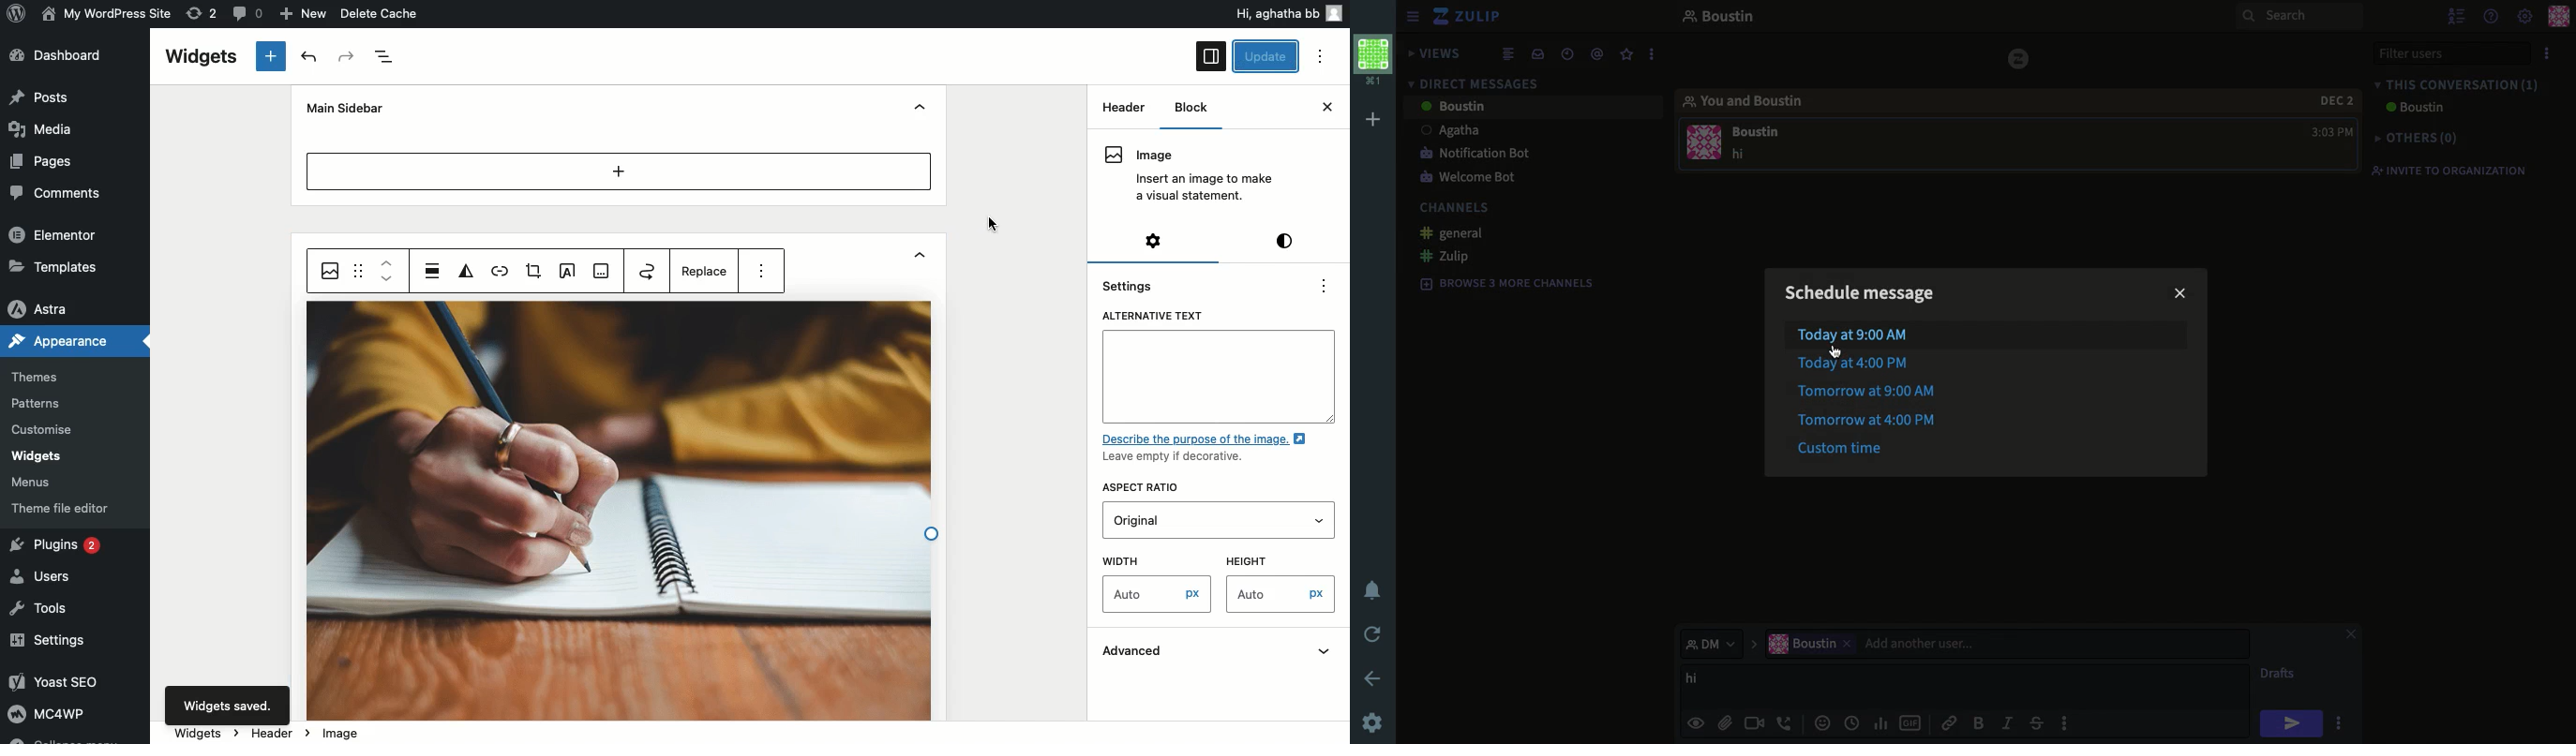 This screenshot has height=756, width=2576. I want to click on close, so click(2352, 635).